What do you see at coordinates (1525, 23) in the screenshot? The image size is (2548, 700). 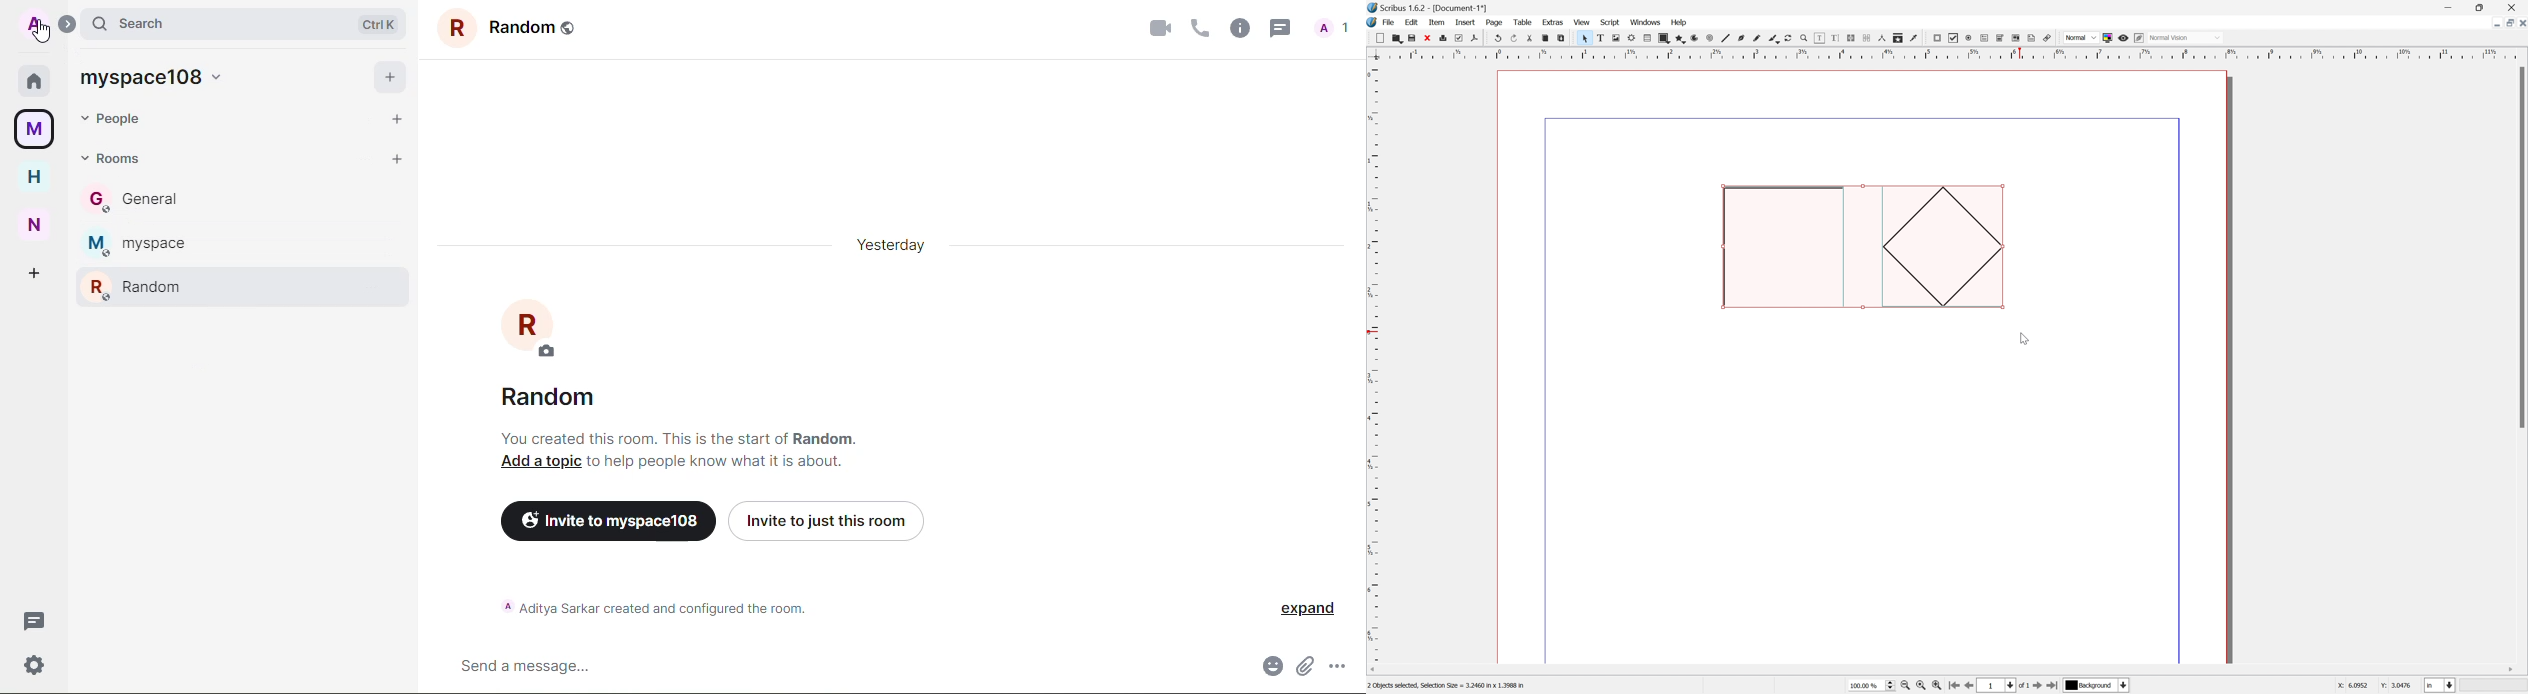 I see `table` at bounding box center [1525, 23].